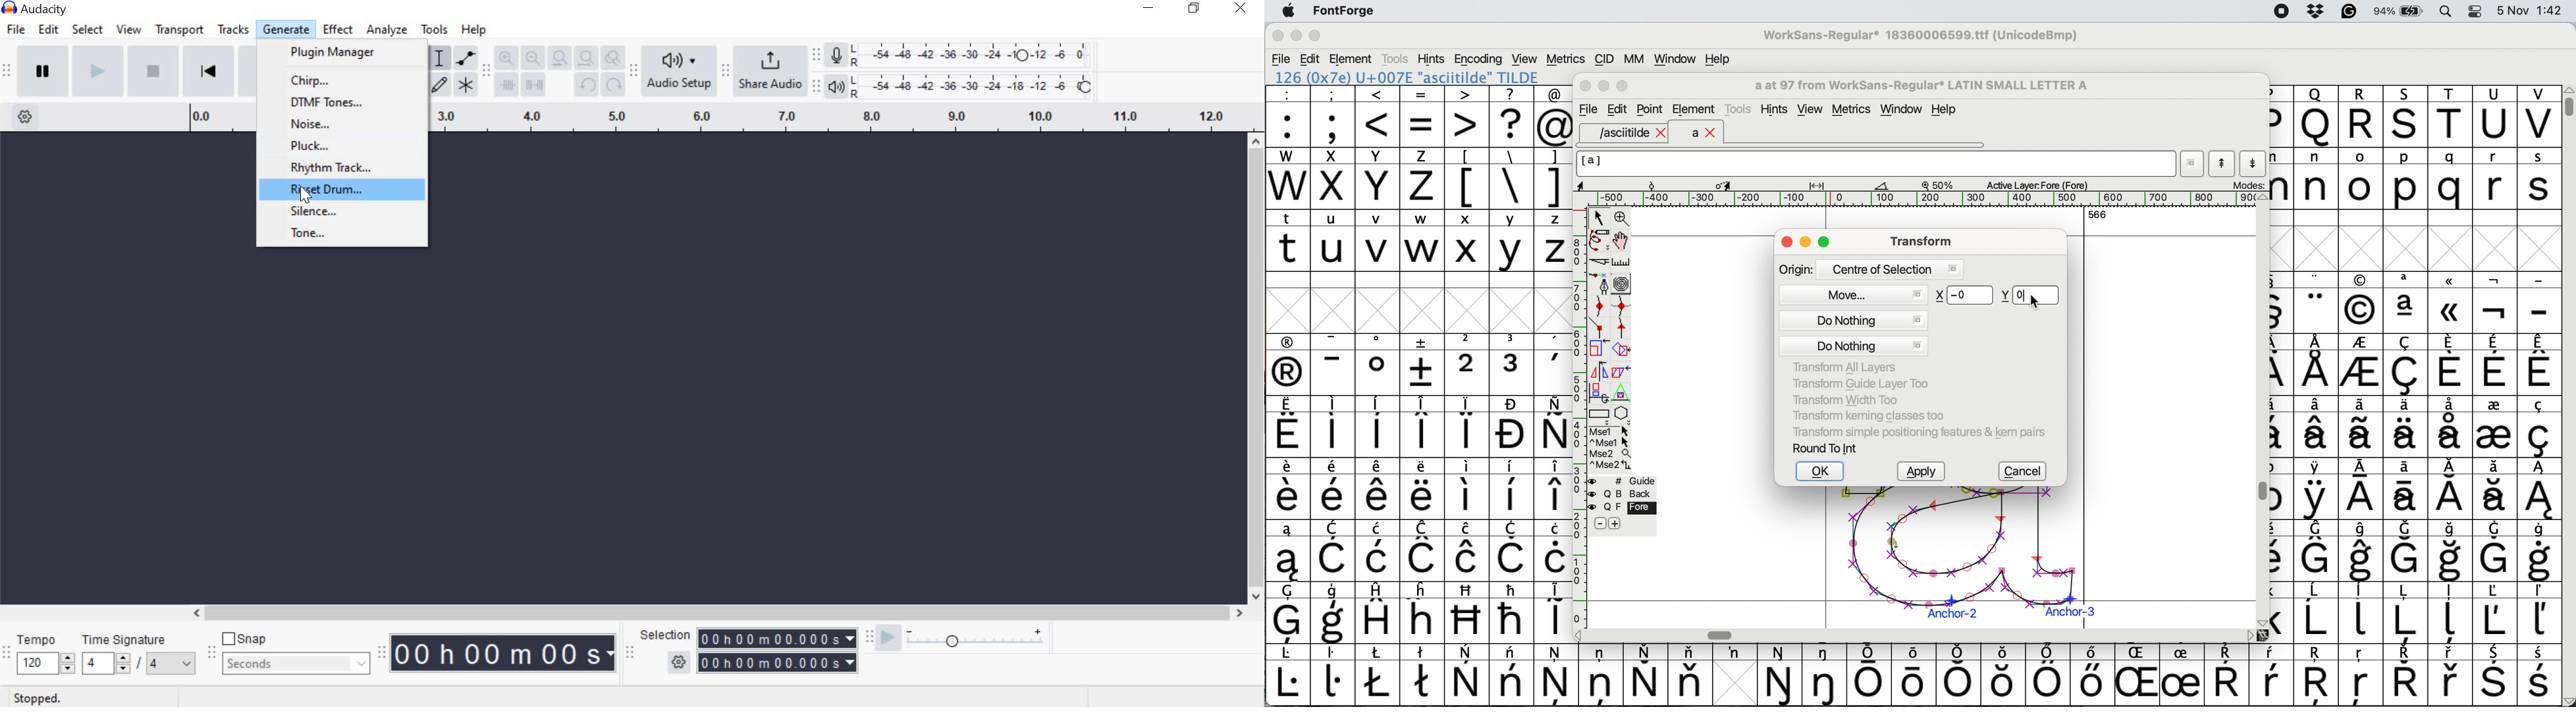 This screenshot has width=2576, height=728. I want to click on Draw Tool, so click(438, 86).